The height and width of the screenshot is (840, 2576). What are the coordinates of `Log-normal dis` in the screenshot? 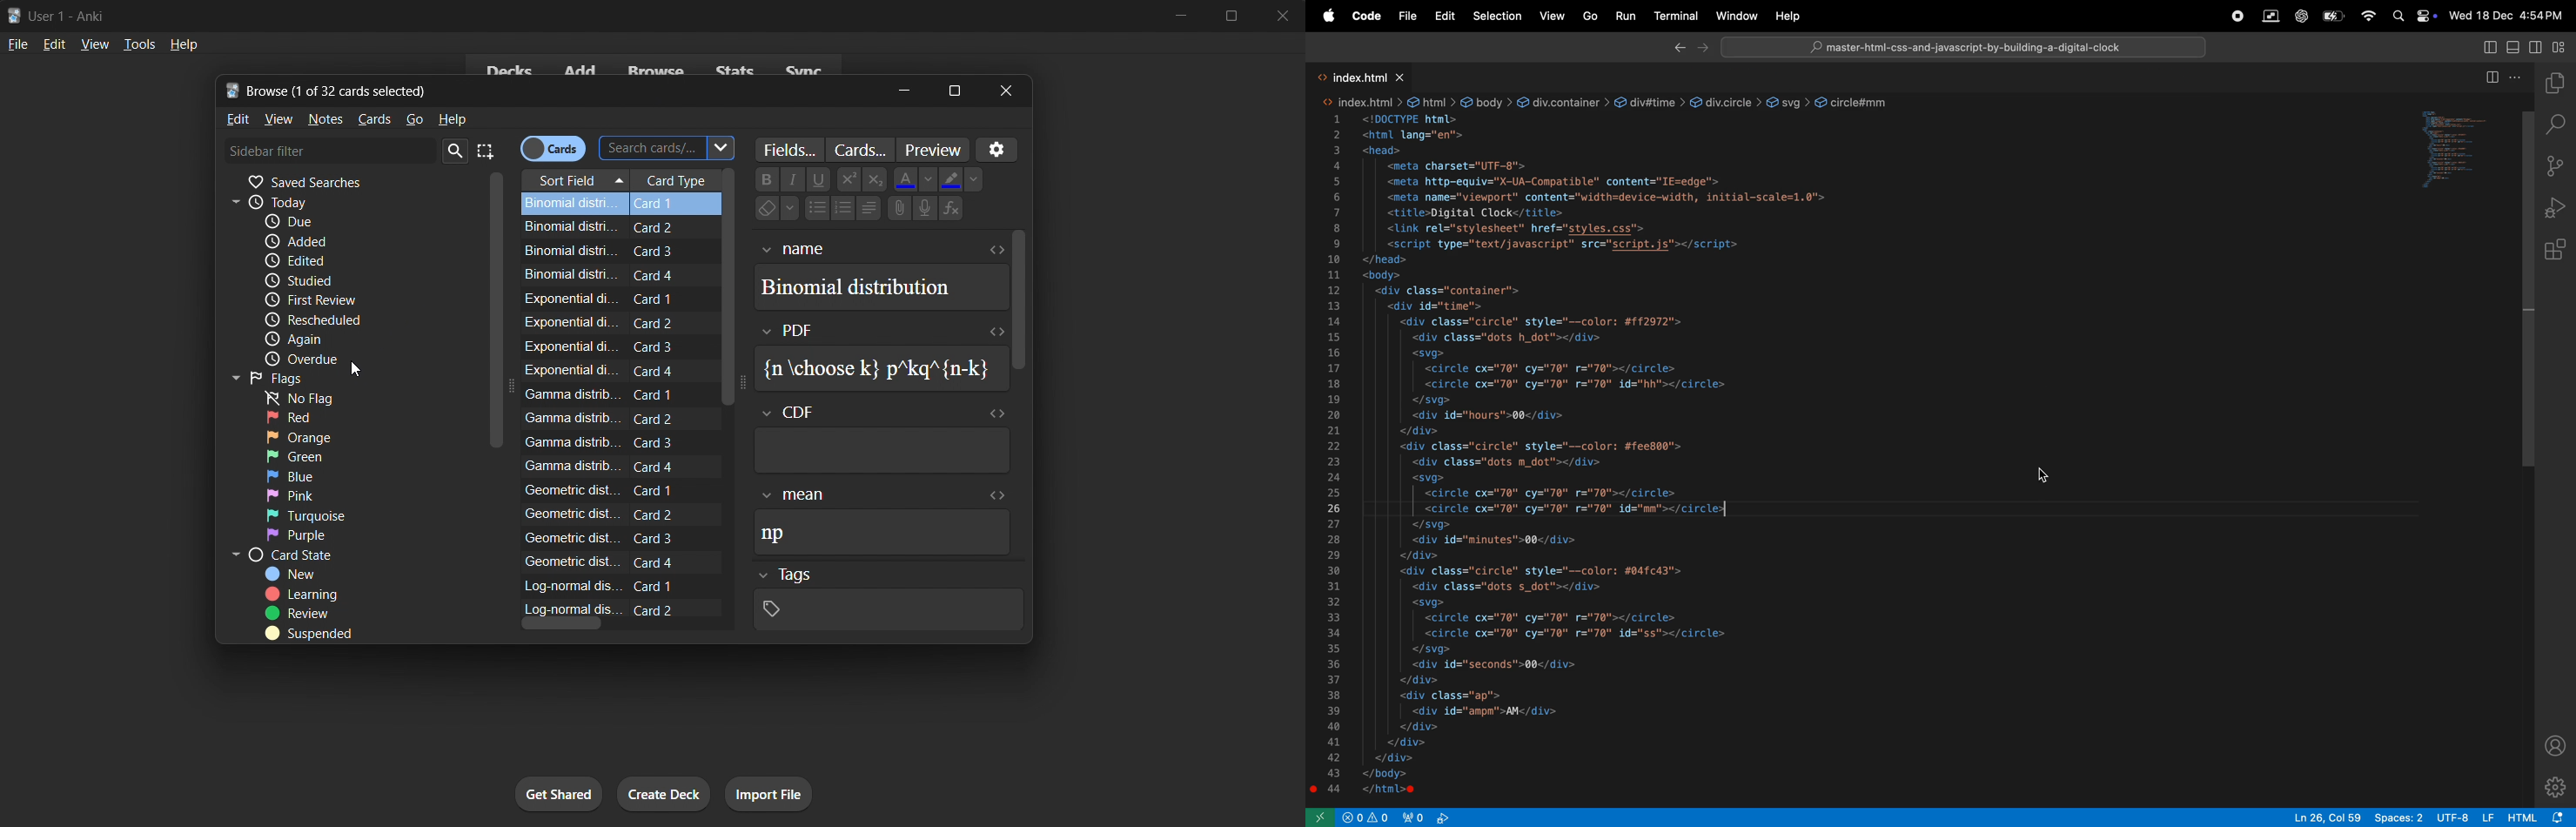 It's located at (573, 609).